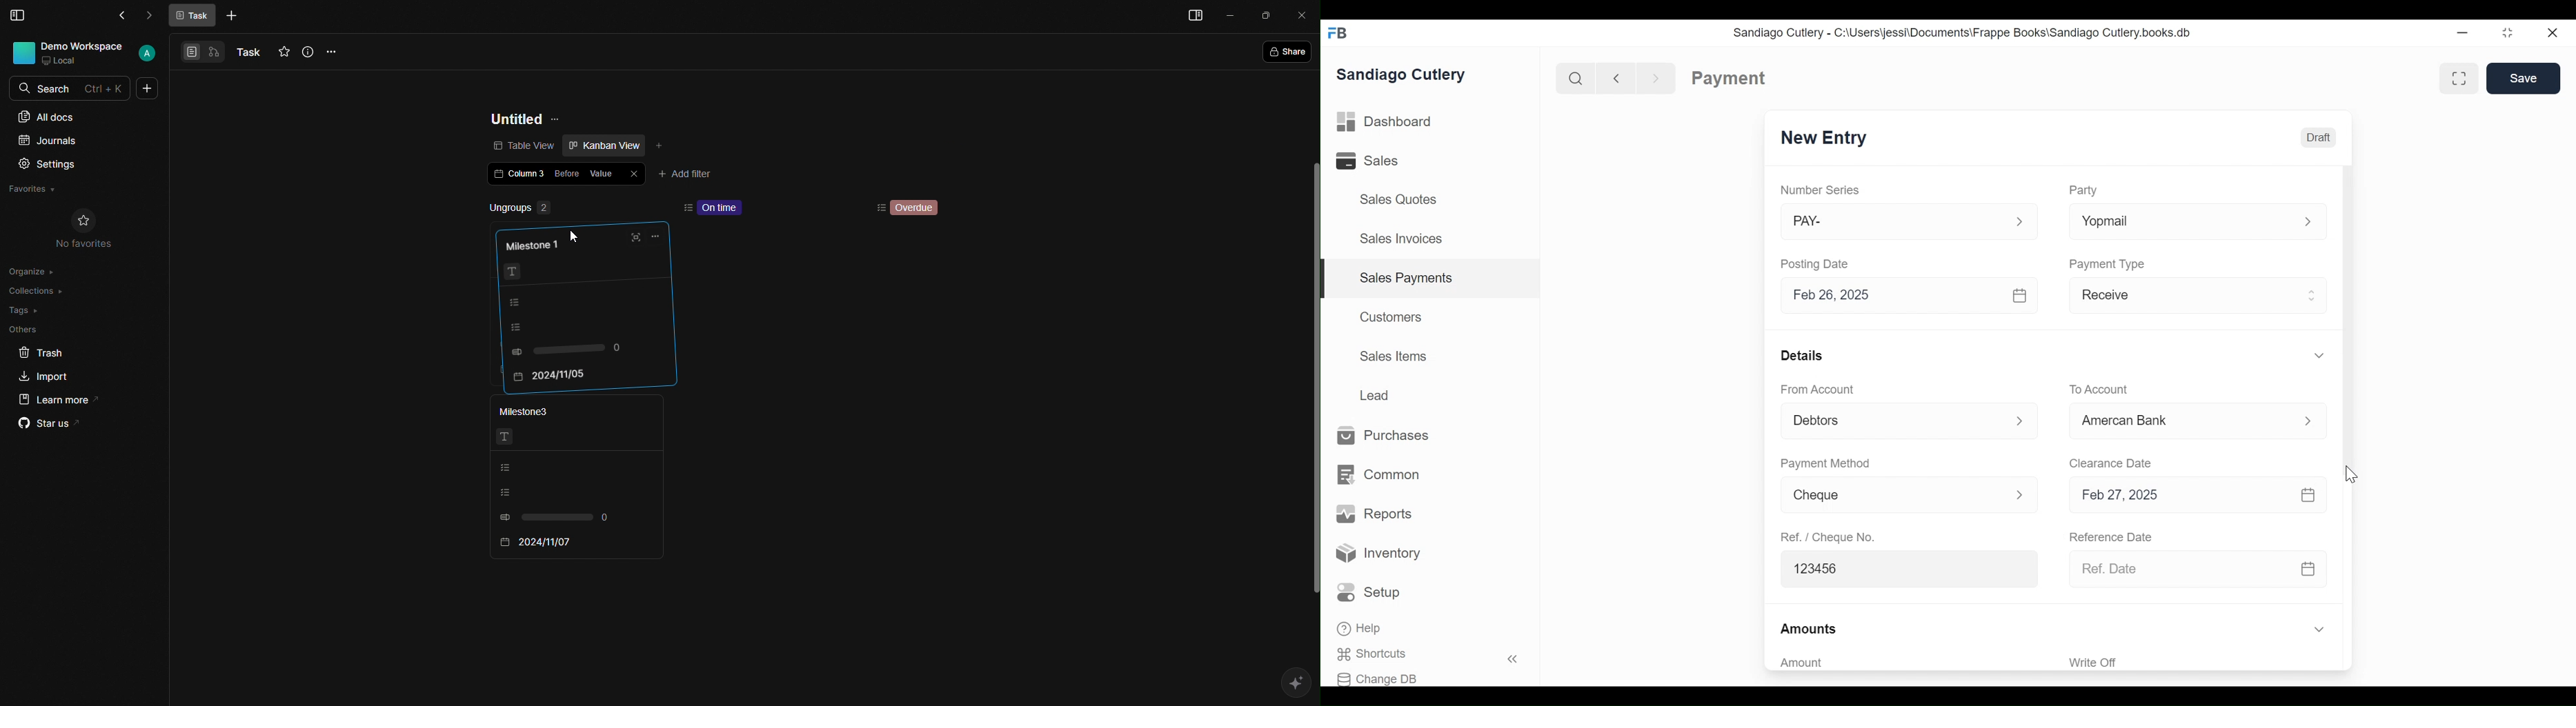 The image size is (2576, 728). What do you see at coordinates (1432, 279) in the screenshot?
I see `| Sales Payments` at bounding box center [1432, 279].